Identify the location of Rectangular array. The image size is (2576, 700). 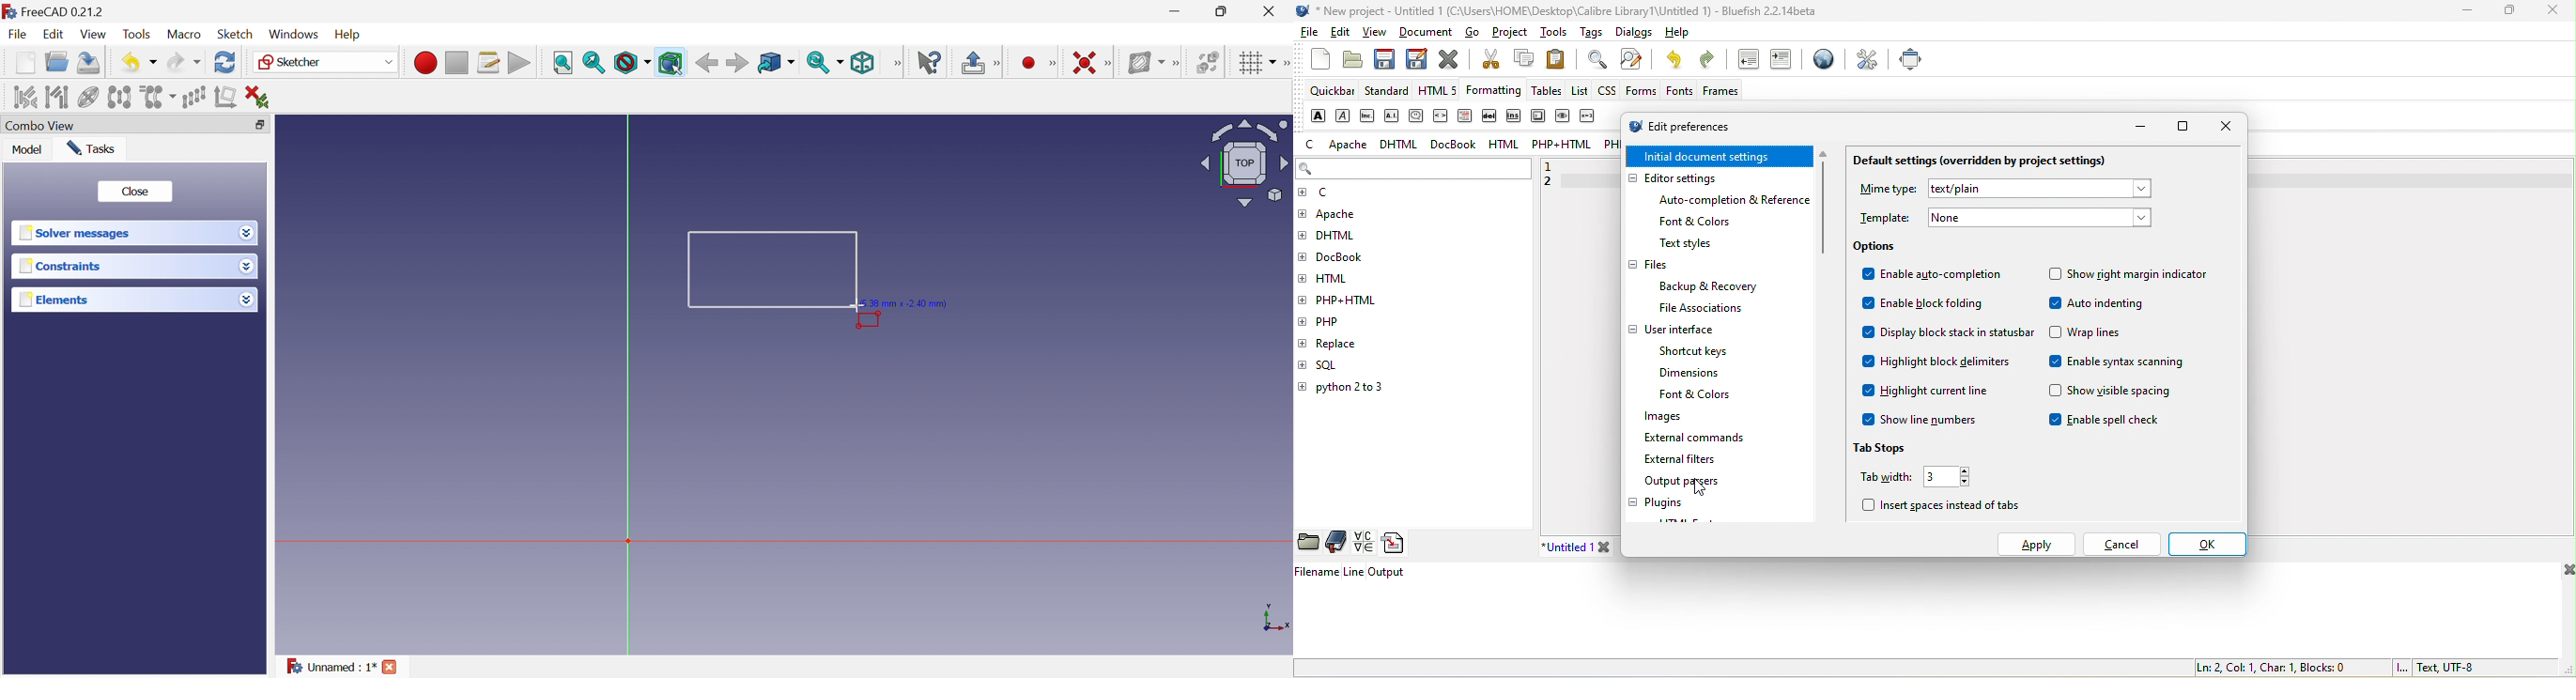
(195, 98).